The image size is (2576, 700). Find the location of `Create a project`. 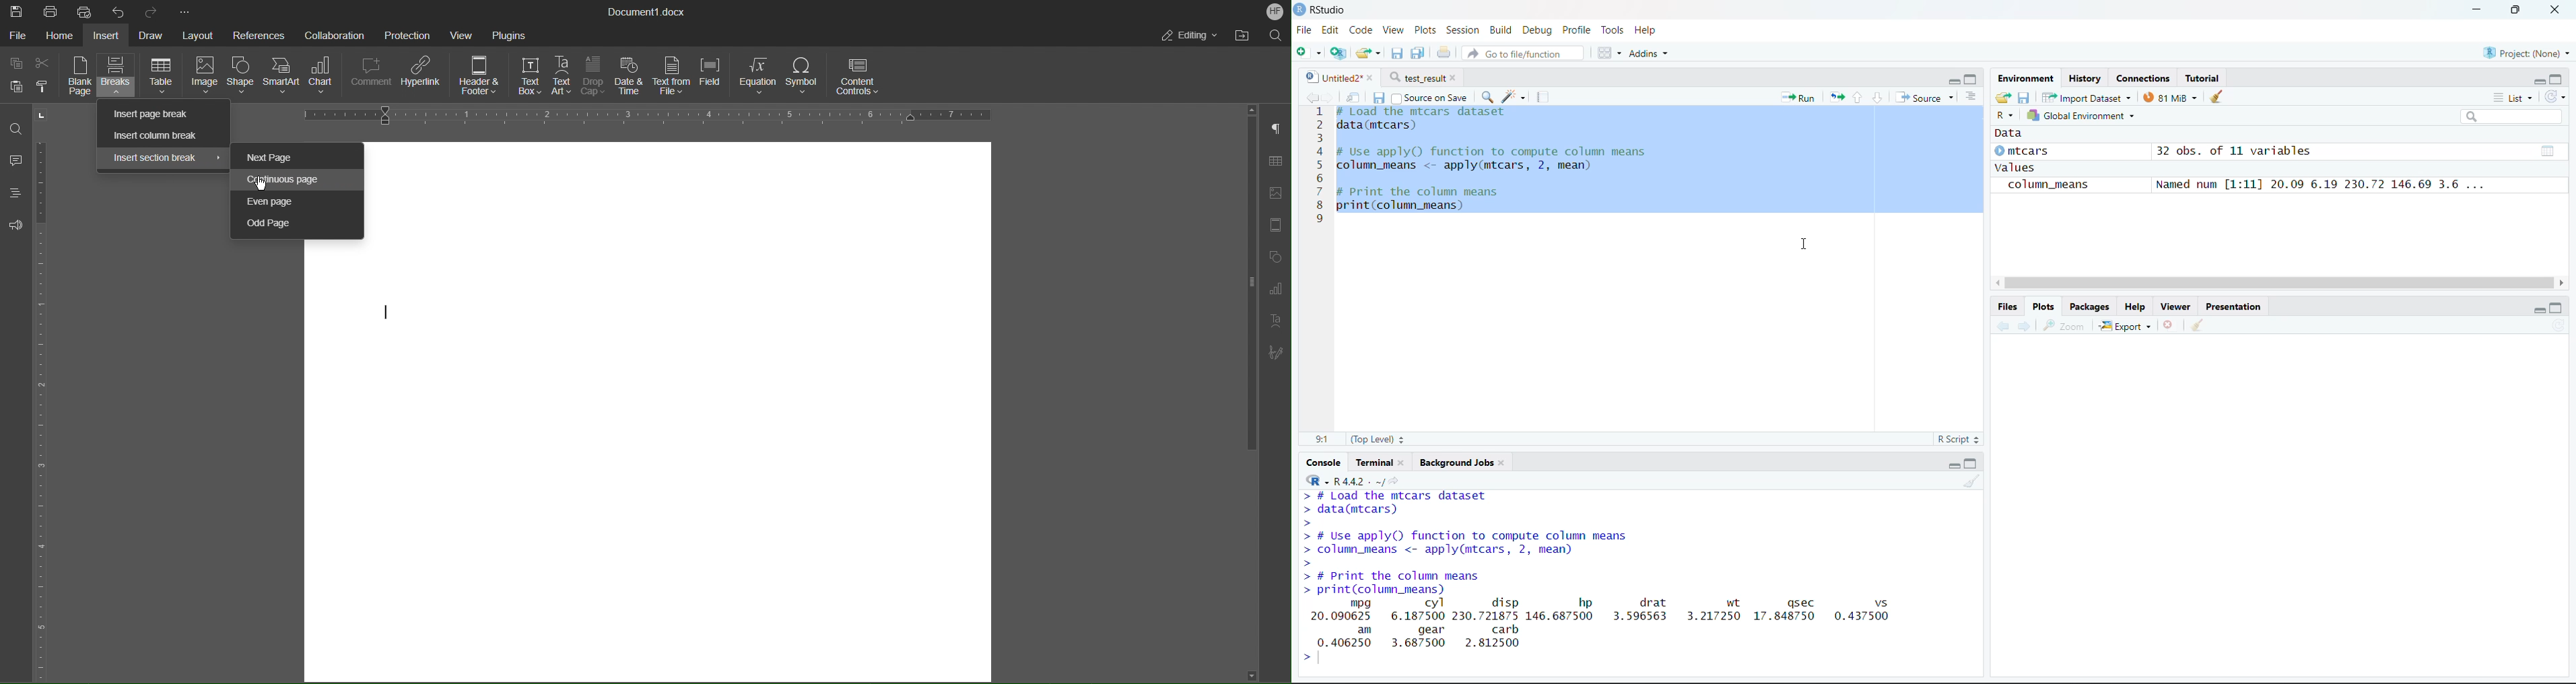

Create a project is located at coordinates (1338, 53).